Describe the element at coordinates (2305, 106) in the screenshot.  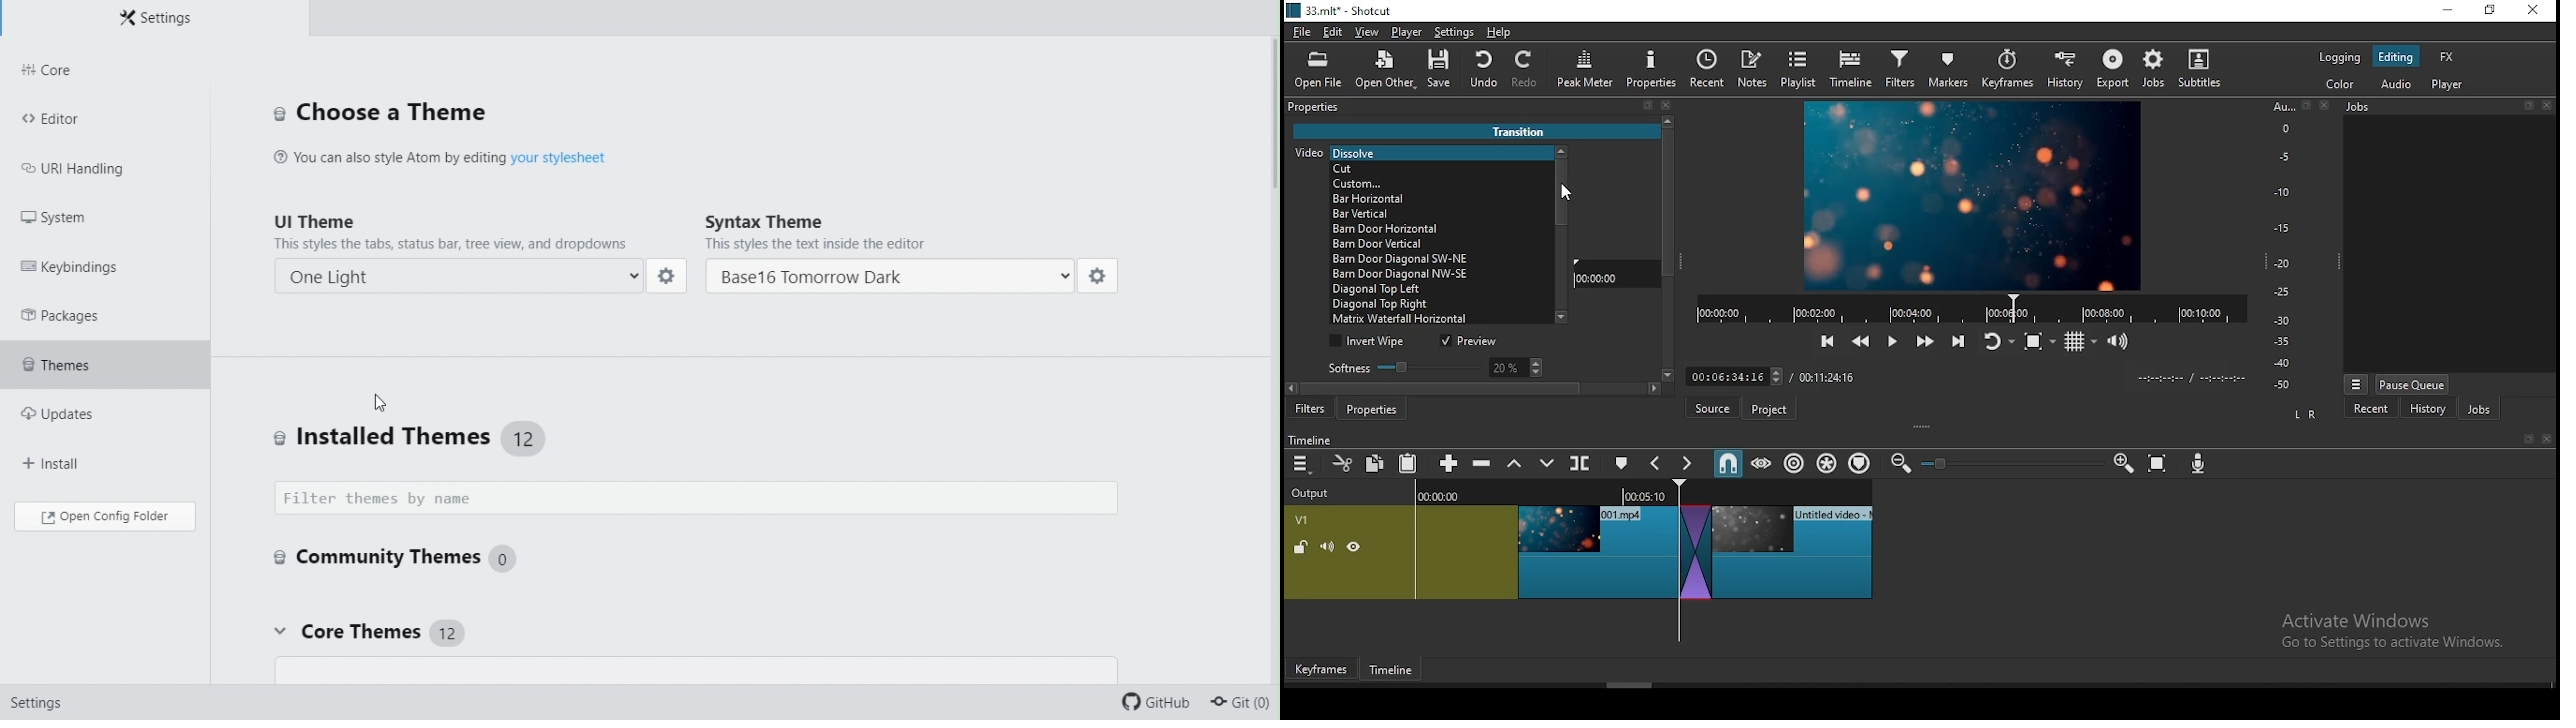
I see `` at that location.